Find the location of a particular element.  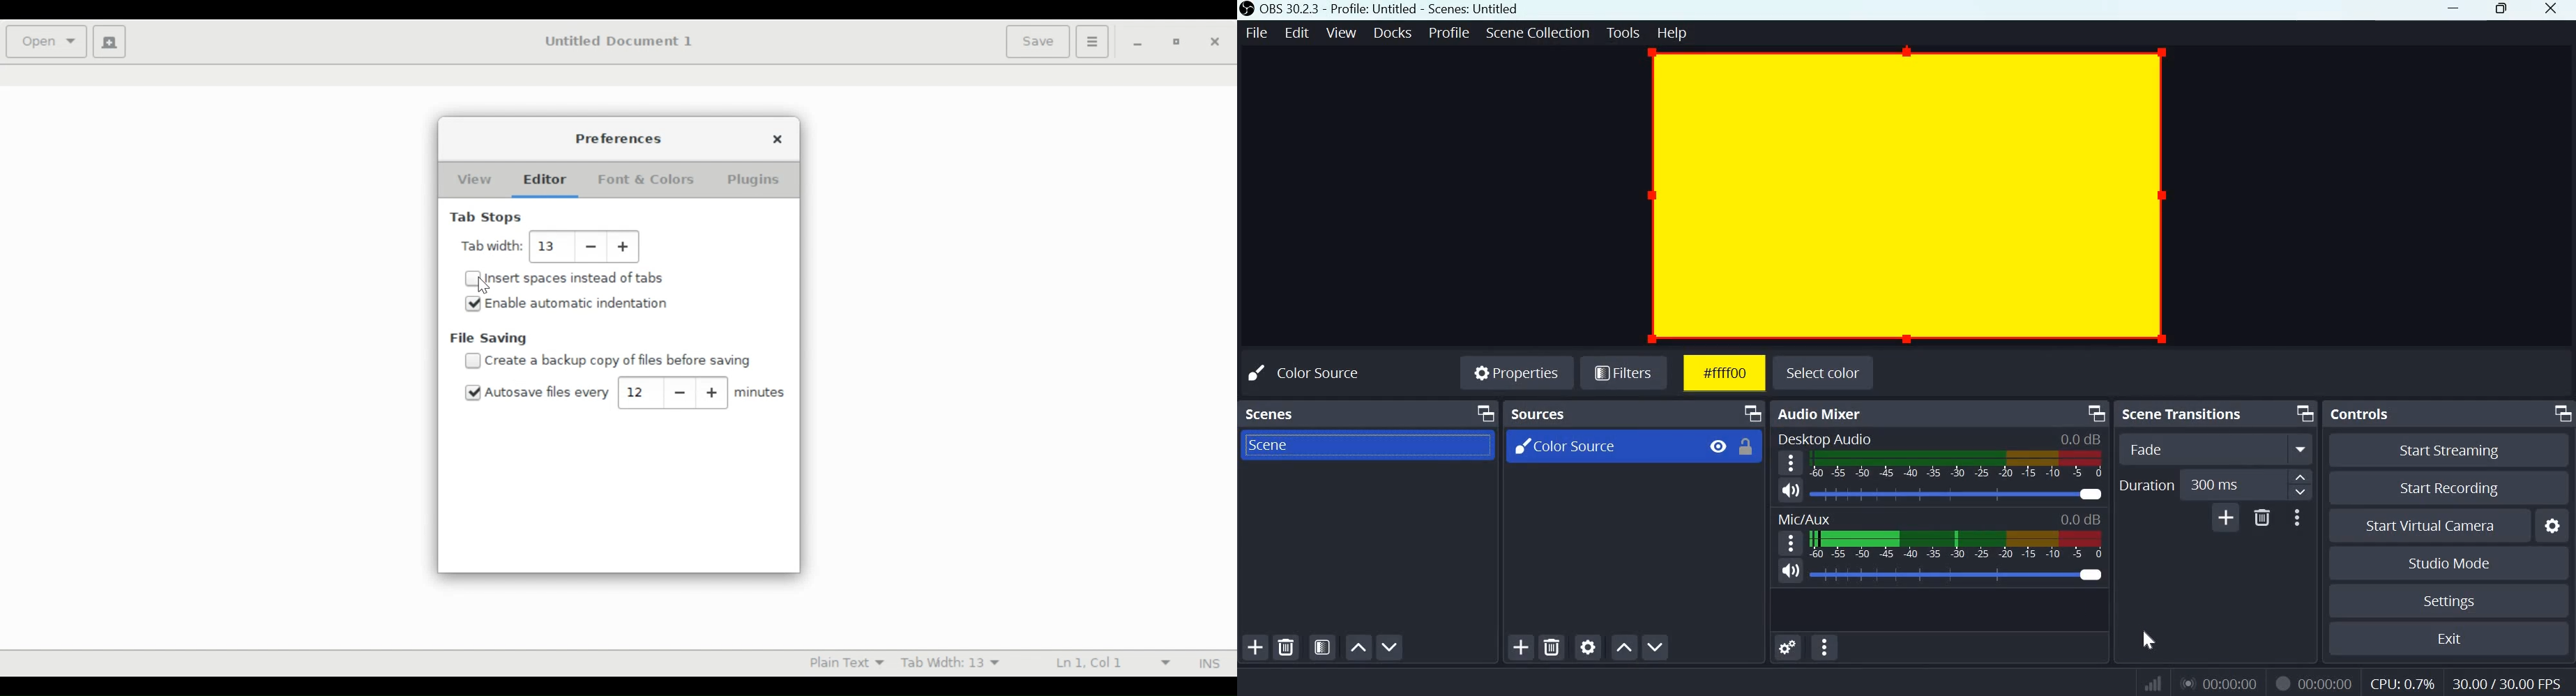

Start Virual Camera is located at coordinates (2430, 527).